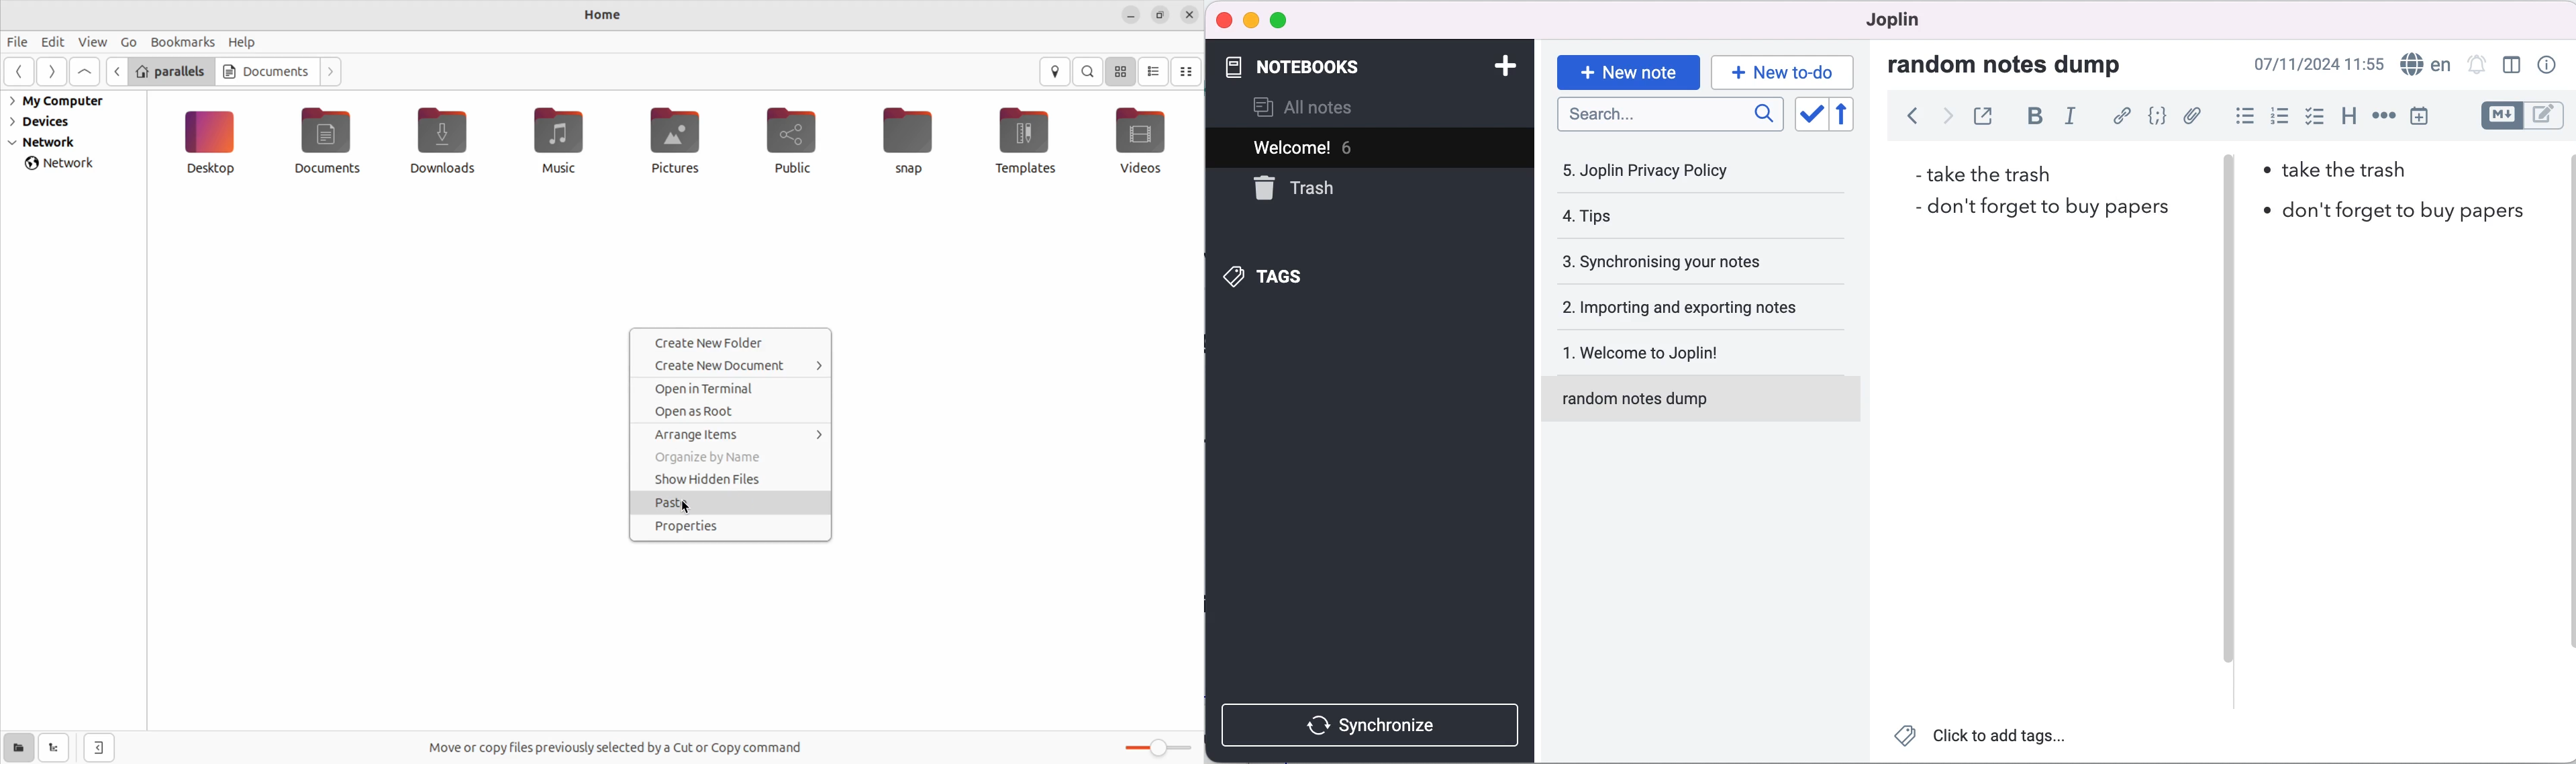  I want to click on bulleted list, so click(2239, 116).